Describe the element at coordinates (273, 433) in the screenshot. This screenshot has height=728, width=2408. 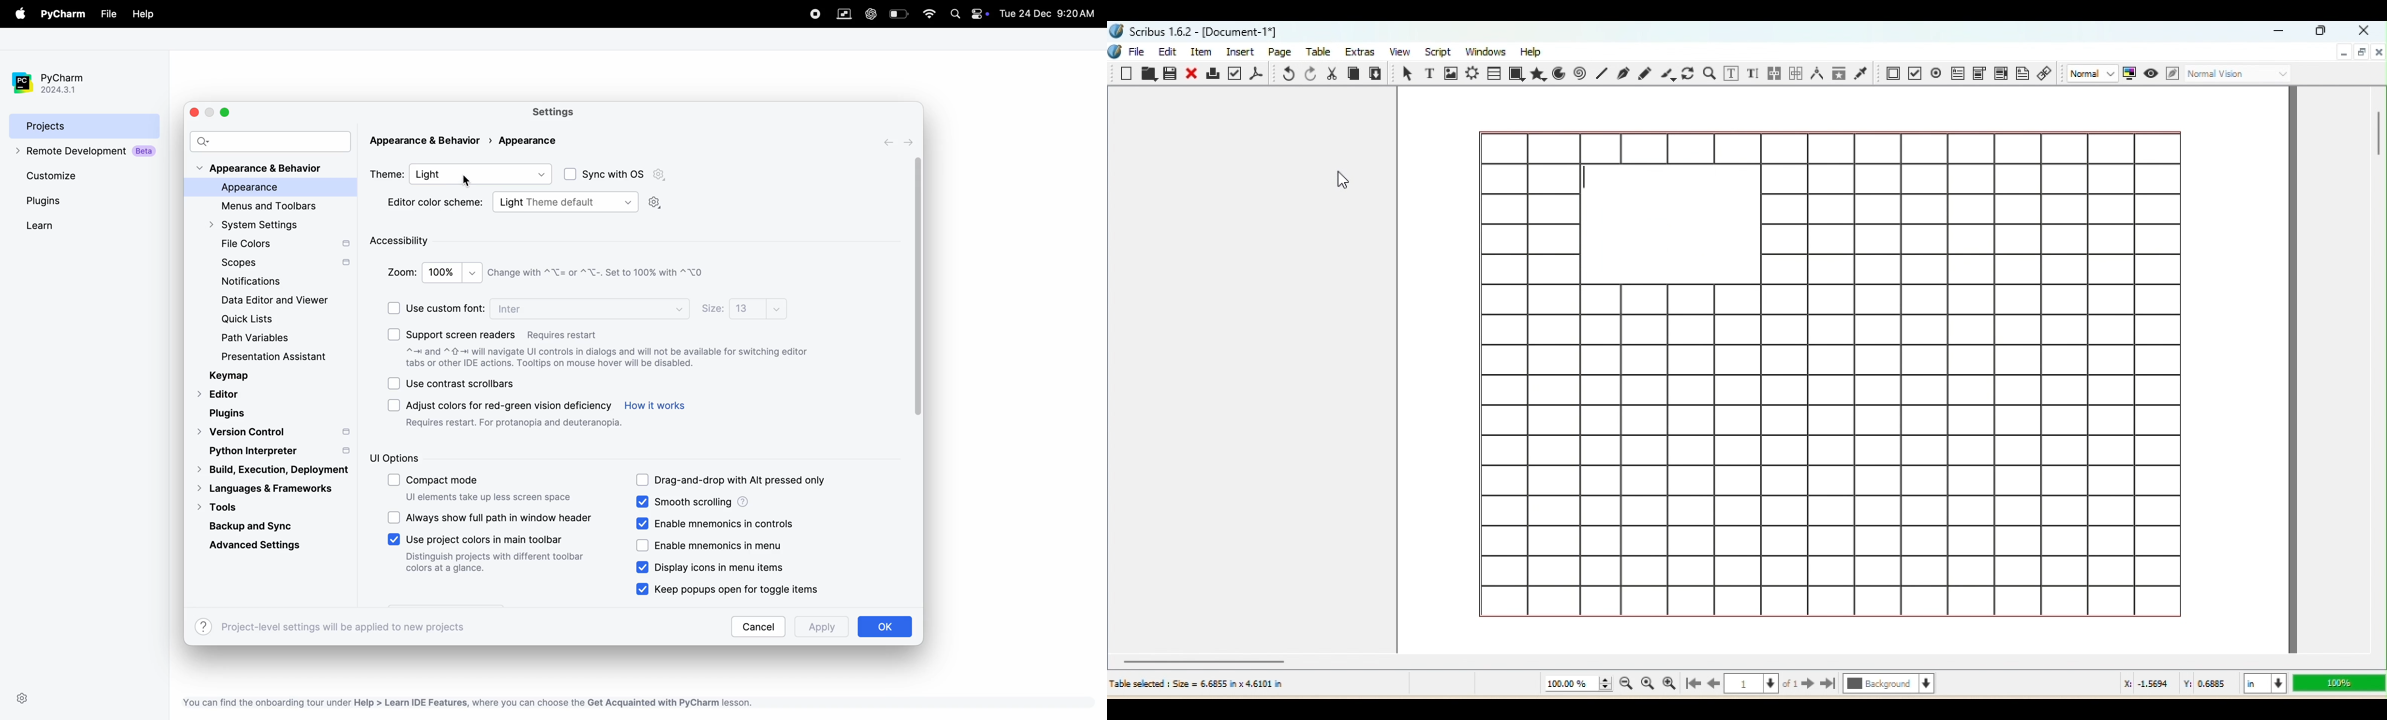
I see `version control` at that location.